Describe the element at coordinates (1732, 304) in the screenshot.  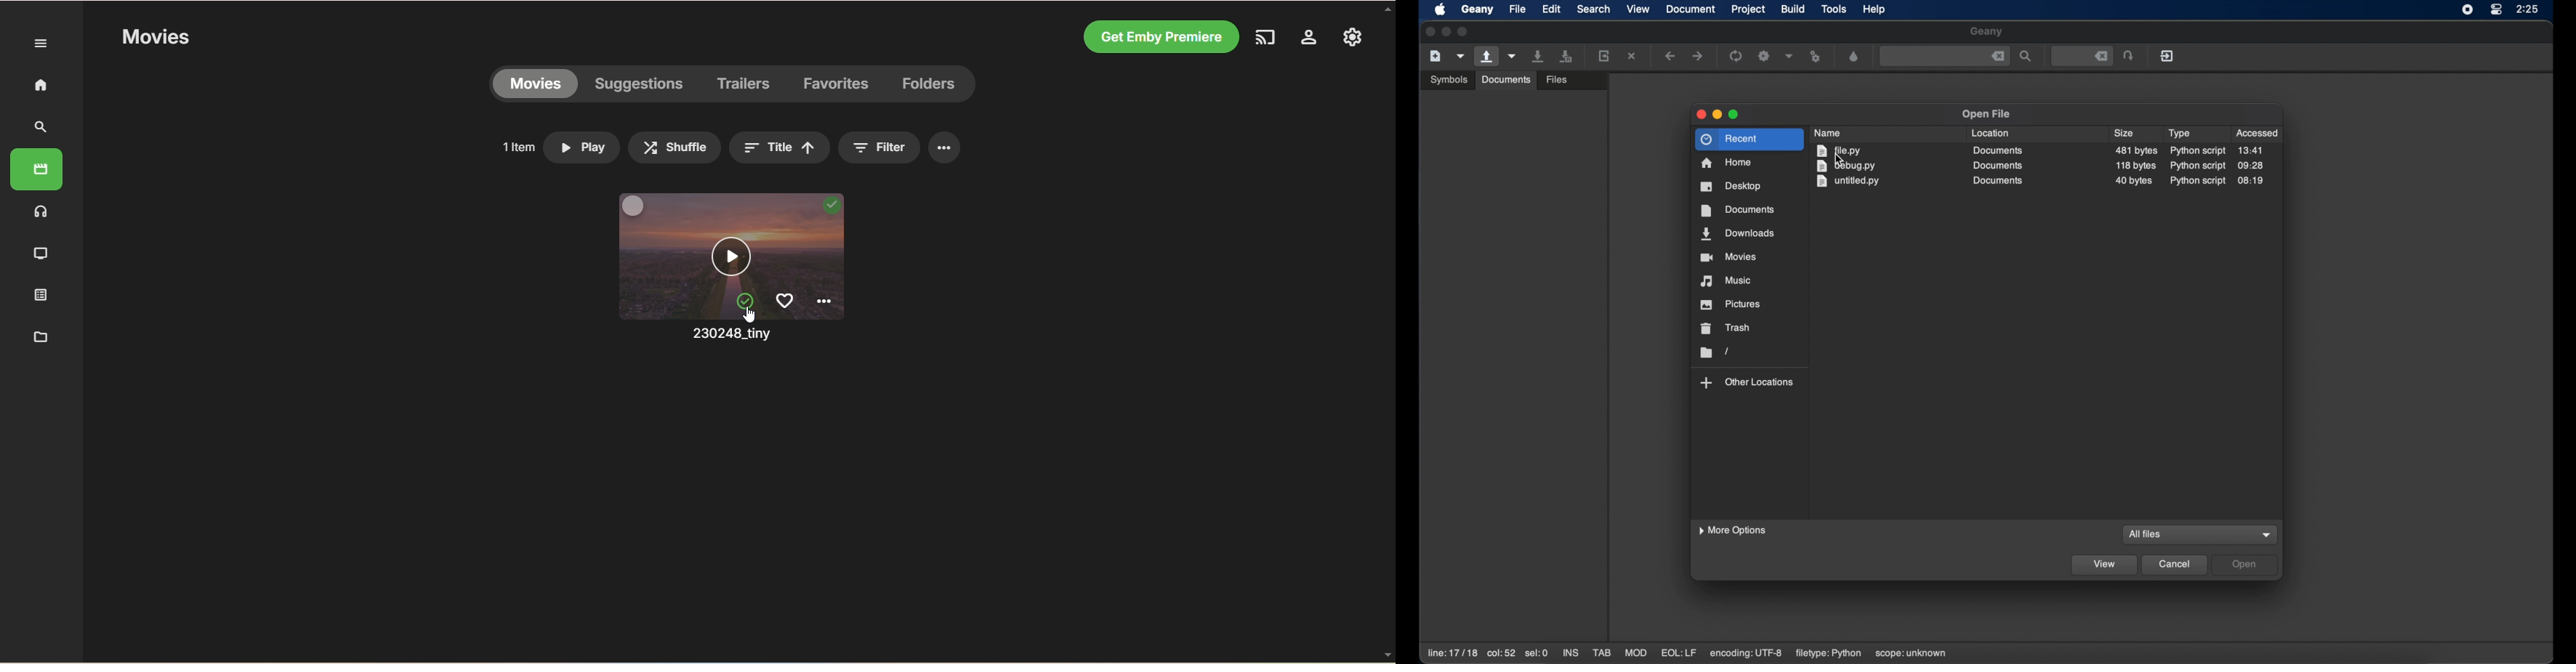
I see `pictures` at that location.